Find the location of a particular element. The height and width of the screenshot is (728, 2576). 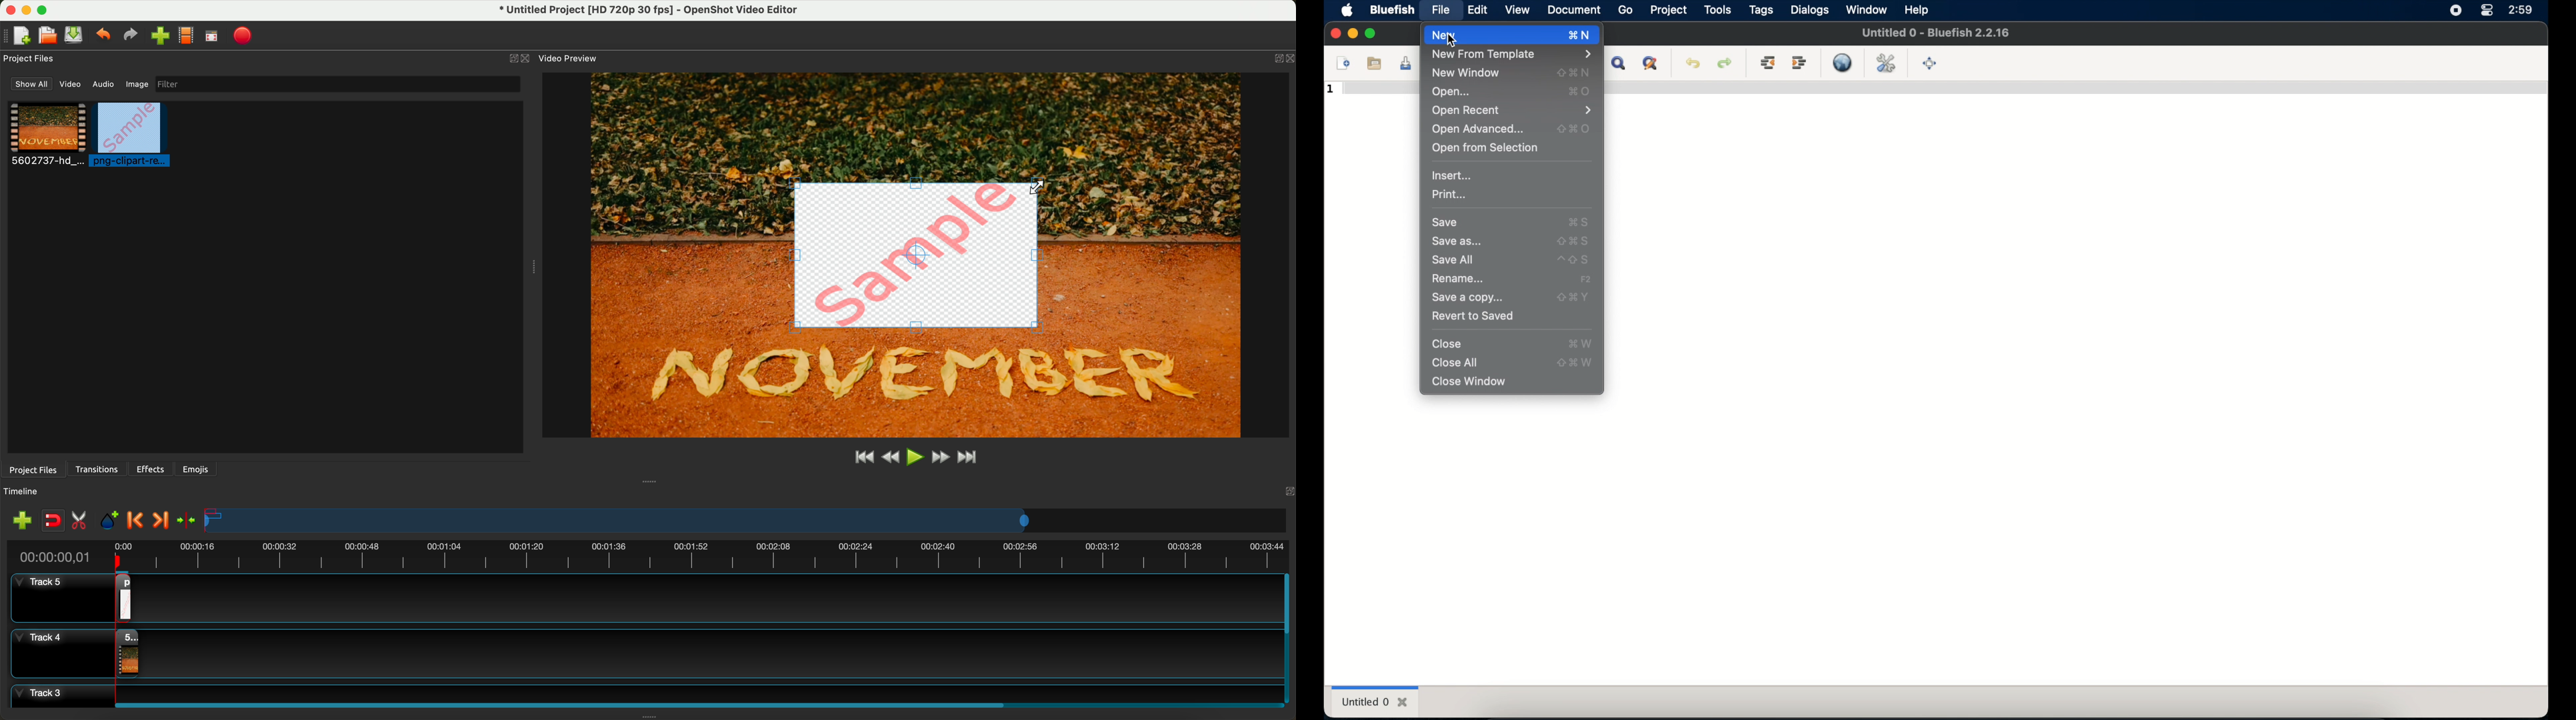

video is located at coordinates (72, 86).